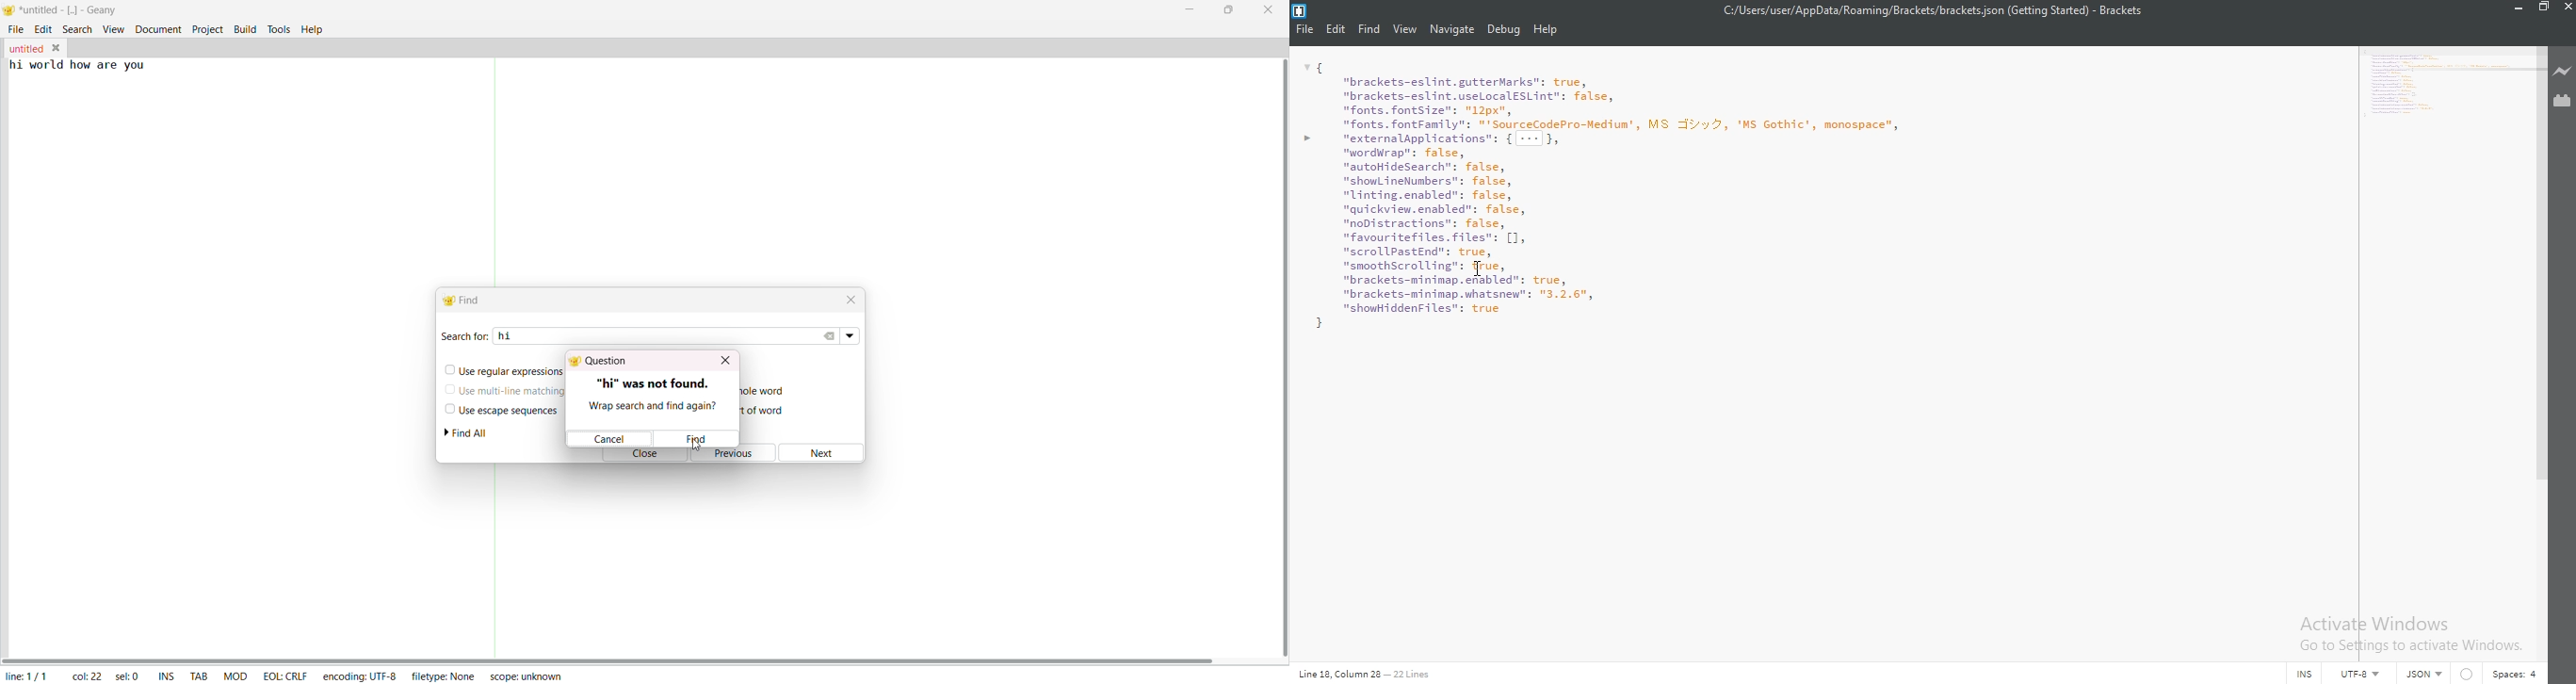  Describe the element at coordinates (2443, 87) in the screenshot. I see `M | "brackets-eslint. gutterMarks": true, "brackets-eslint.useLocalESLint": false, fonts. fontSize": "1px", fonts. fontFamily": "'SourceCodePro-Hediua', MS TJ'y%, 'MS Gothic’, monospace”, > externalapplications™: { ---|}, "wordurap": false, “autoHideSearch”: false, "showLineNumbers": false, "Linting.enabled": false, “quickview.cnabled”: false, "noDistractions": false, "favouritefiles. Files": [1, "scrollPastEnd": true, "smoothScrol ling”: false, "brackets-mininap. enabled": true, "brackets-mininap.whatsnew": "3.2.6", "showiddenFiles": true H` at that location.